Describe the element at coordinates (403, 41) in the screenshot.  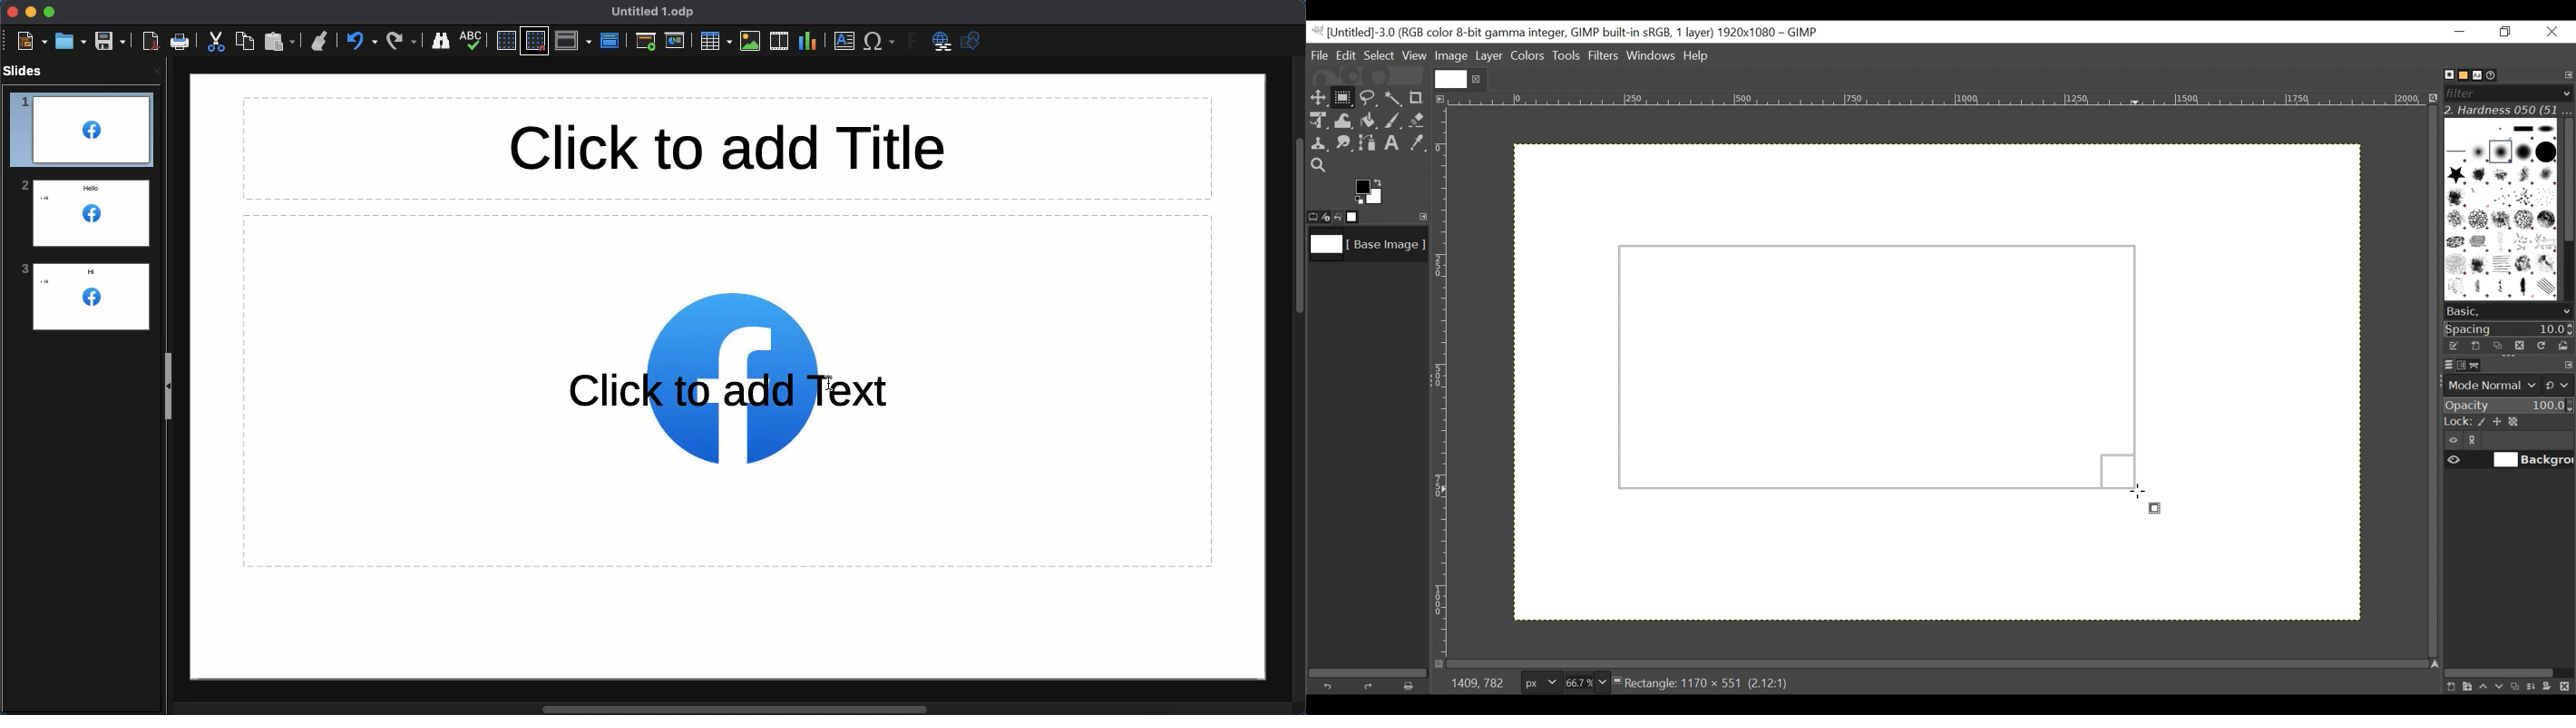
I see `Redo` at that location.